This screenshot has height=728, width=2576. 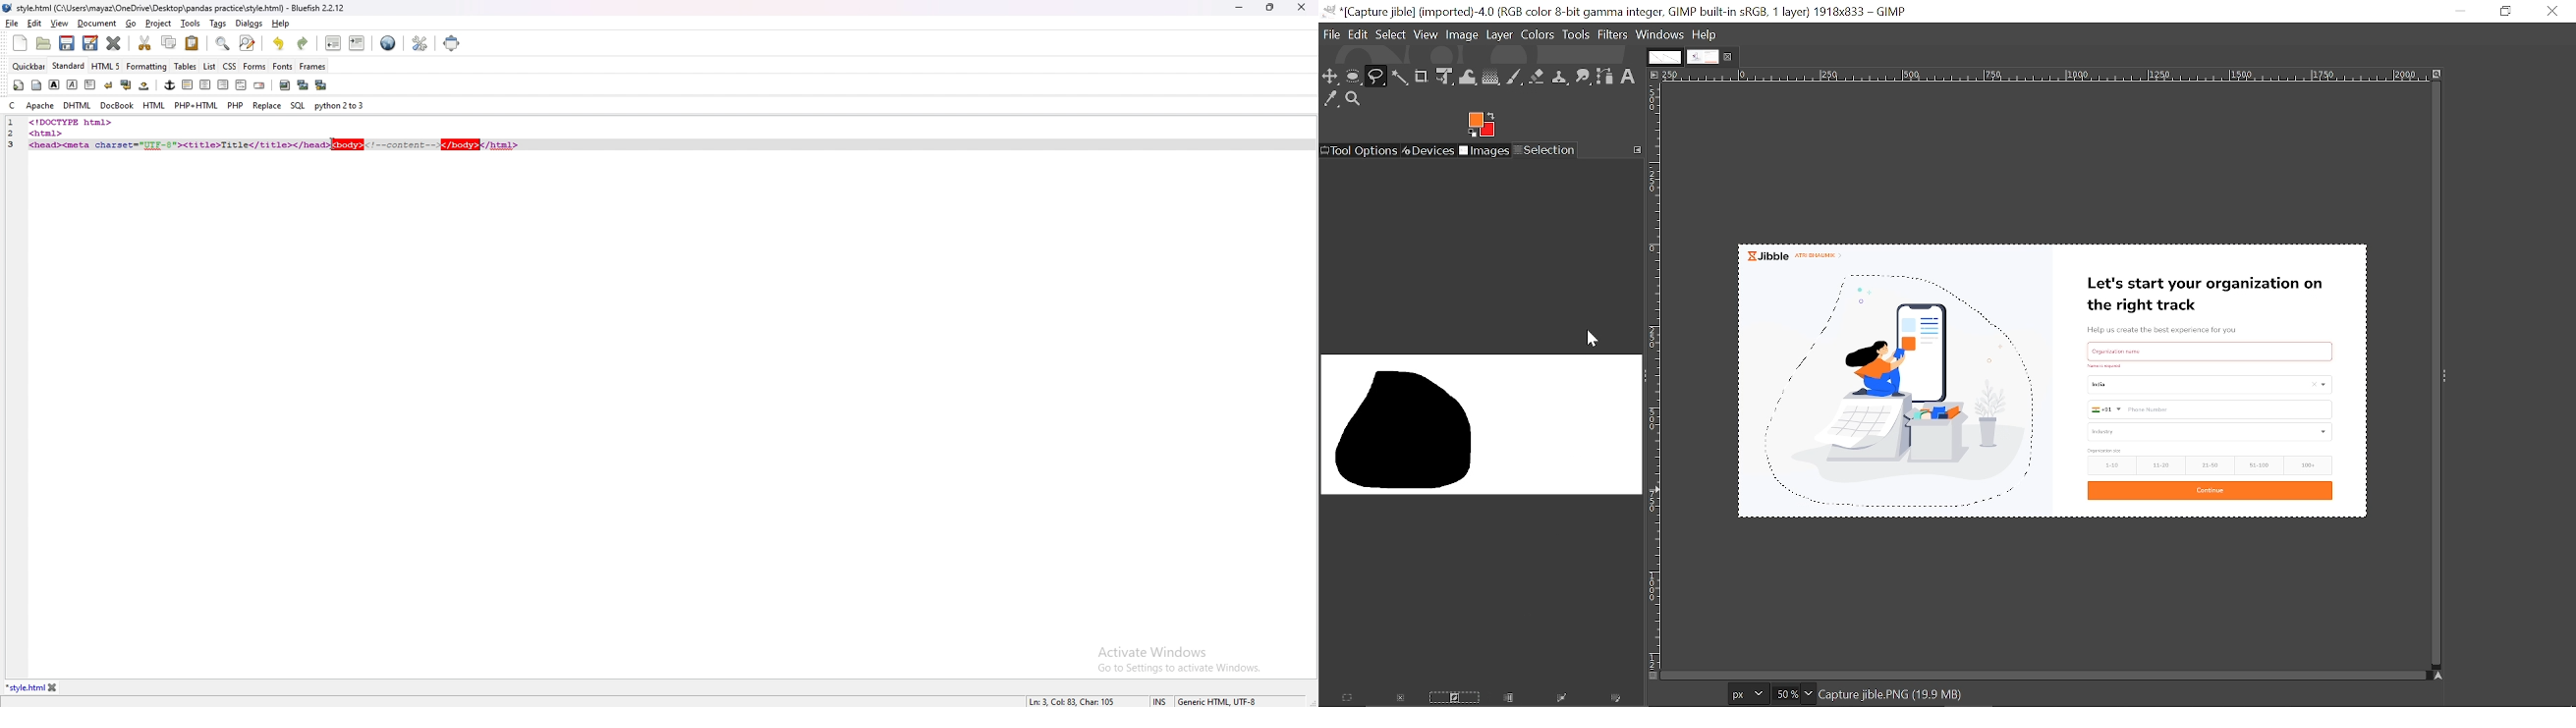 What do you see at coordinates (221, 84) in the screenshot?
I see `right indent` at bounding box center [221, 84].